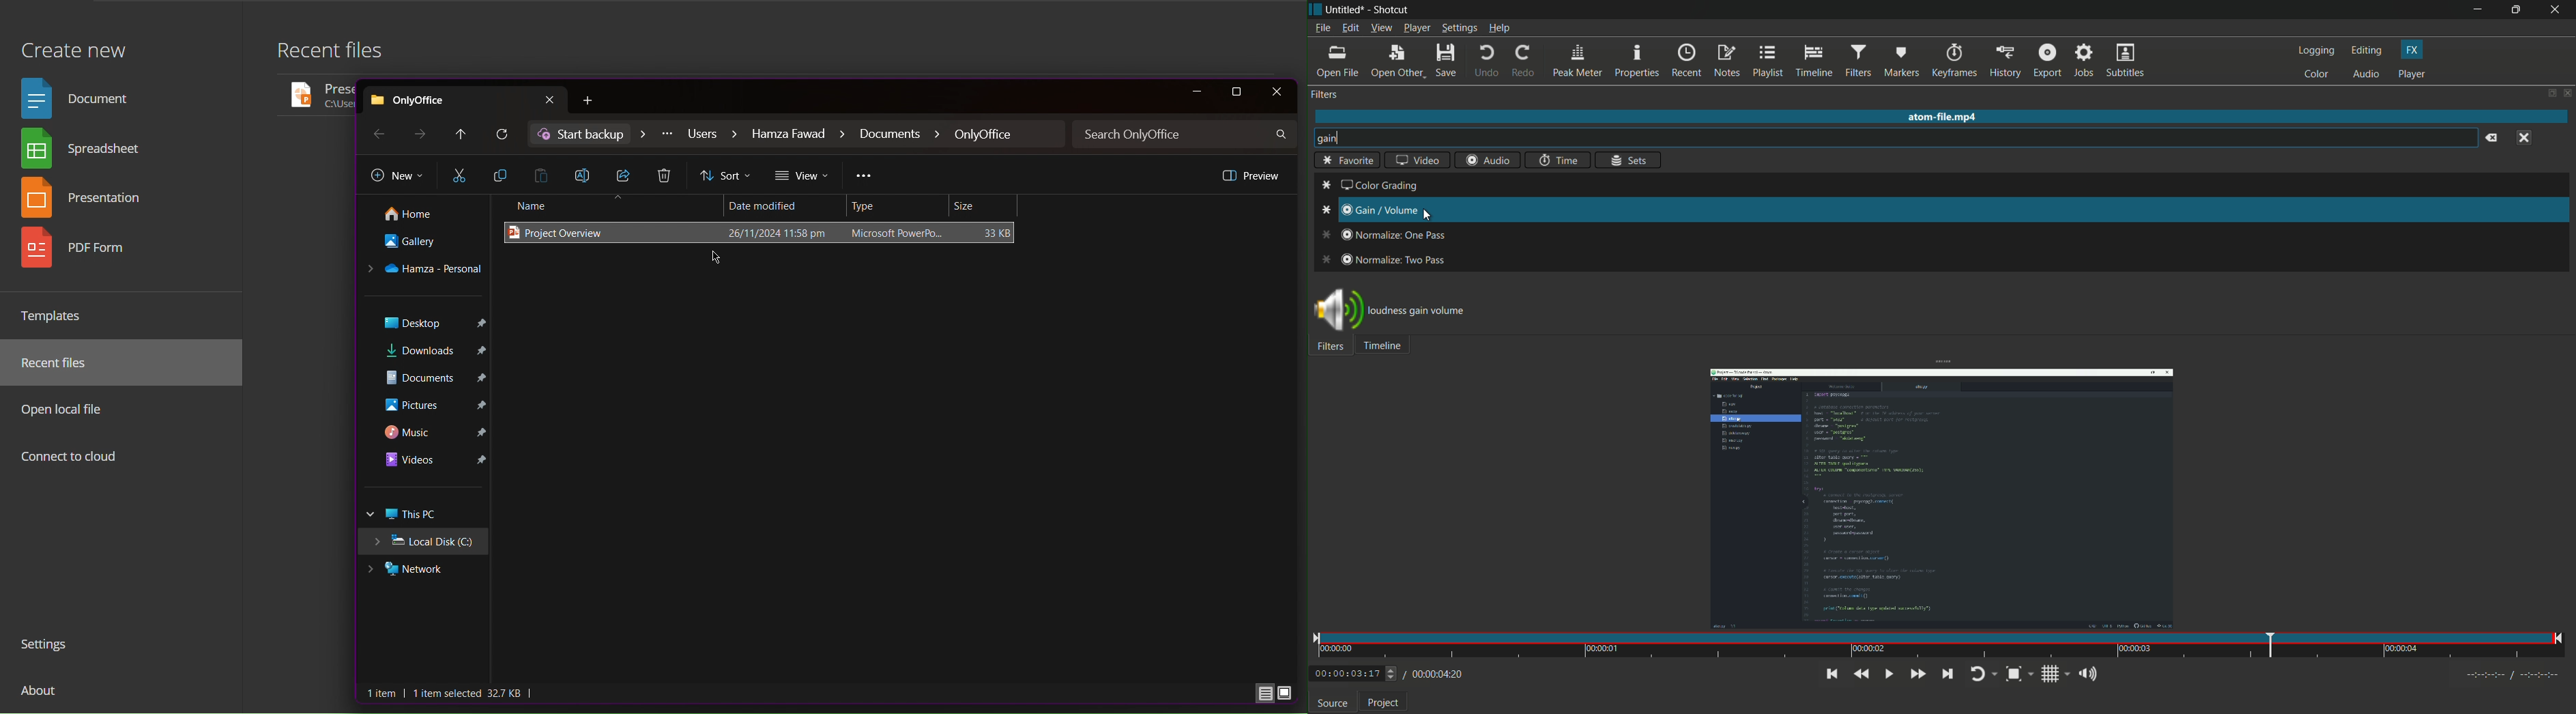 Image resolution: width=2576 pixels, height=728 pixels. What do you see at coordinates (1498, 28) in the screenshot?
I see `help menu` at bounding box center [1498, 28].